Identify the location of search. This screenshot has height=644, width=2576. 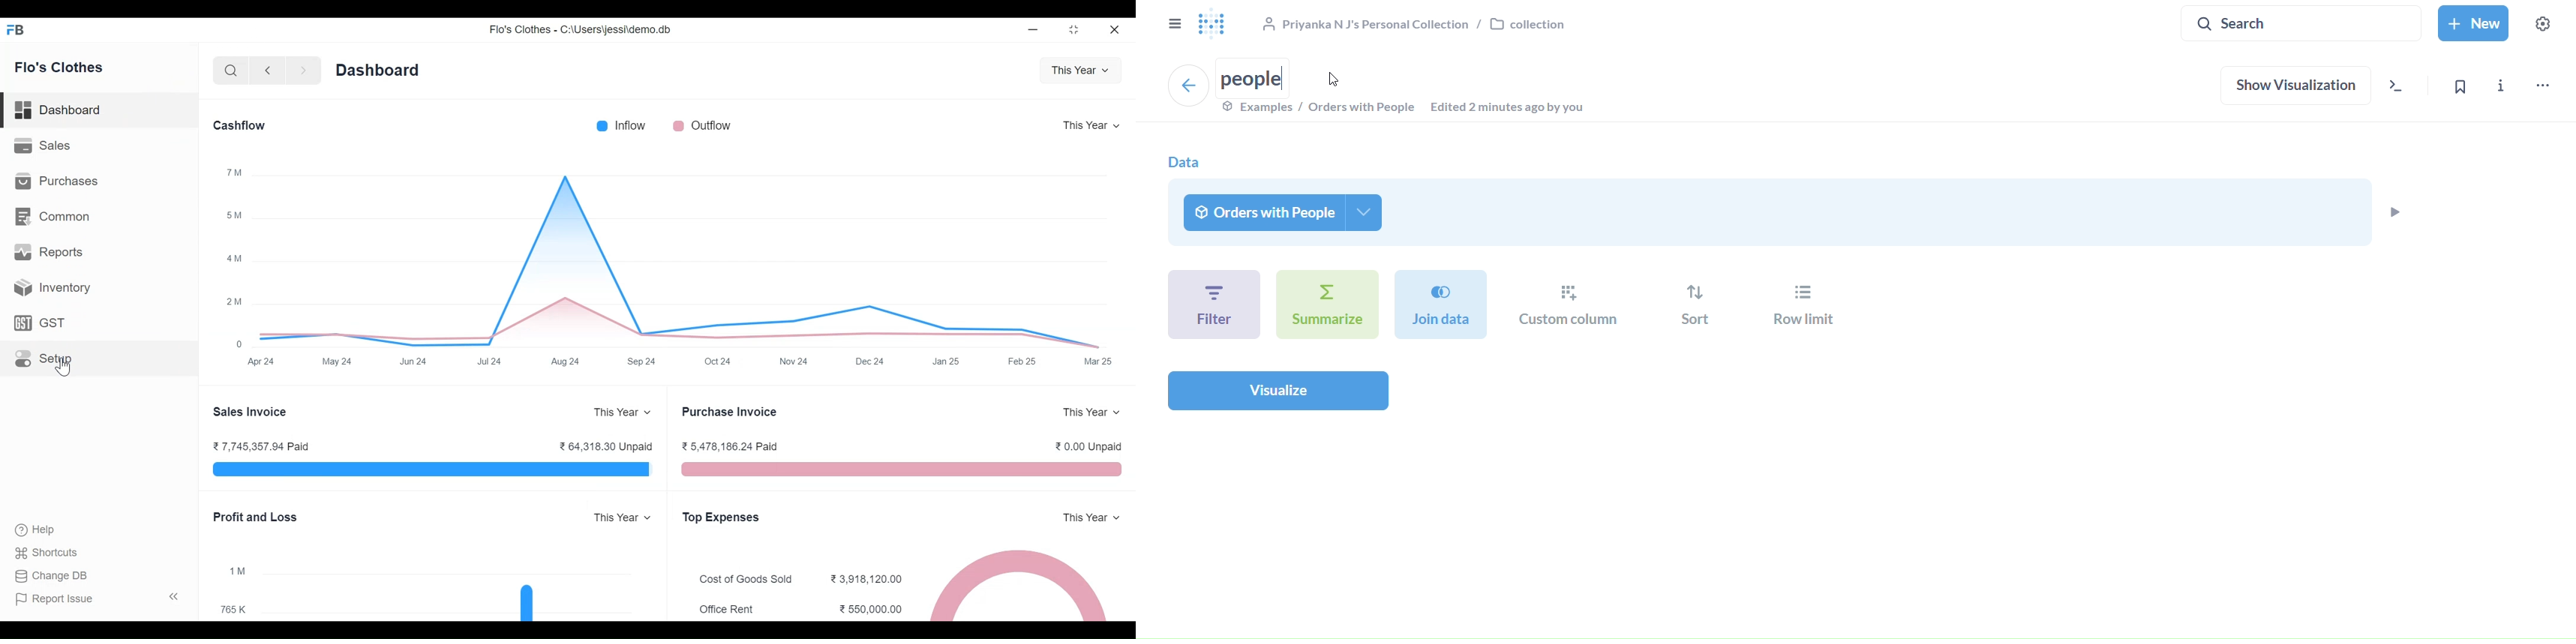
(231, 71).